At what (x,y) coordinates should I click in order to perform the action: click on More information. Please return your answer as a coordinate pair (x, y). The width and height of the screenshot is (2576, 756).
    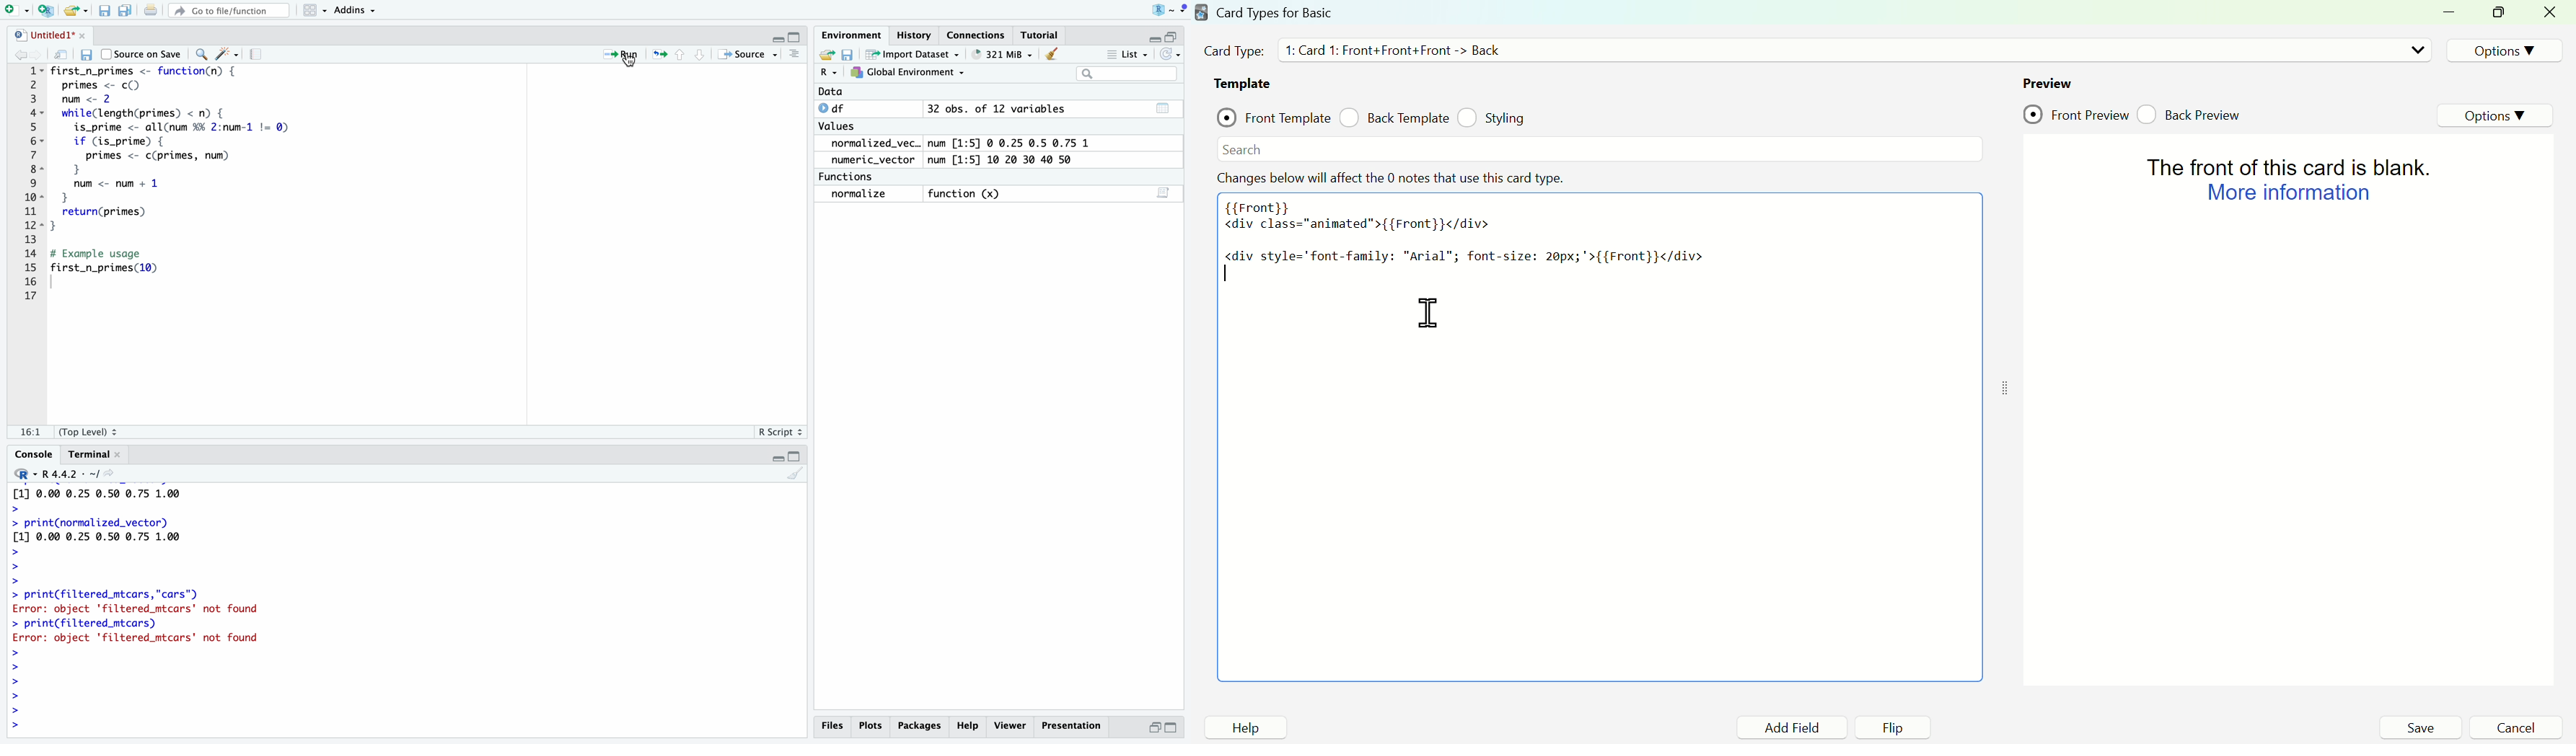
    Looking at the image, I should click on (2286, 193).